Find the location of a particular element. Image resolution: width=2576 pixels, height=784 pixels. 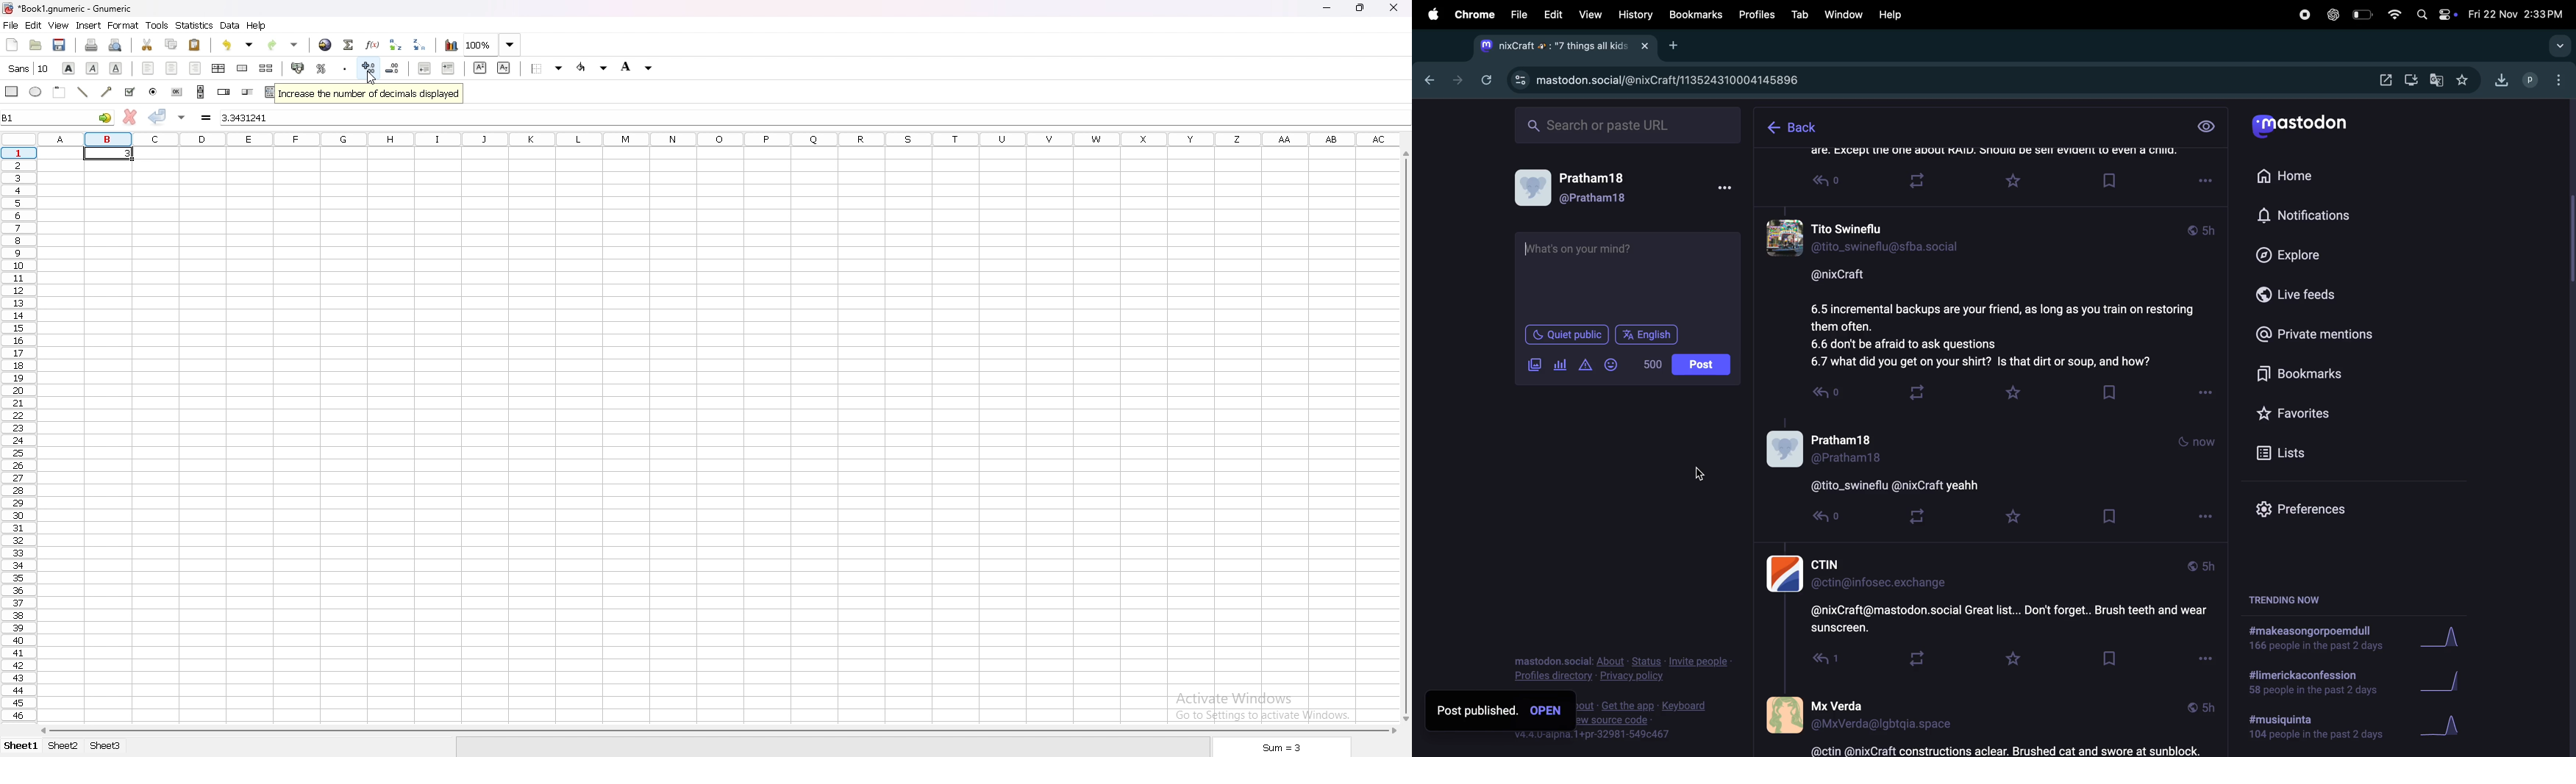

increase the number of decimals displayed is located at coordinates (372, 93).